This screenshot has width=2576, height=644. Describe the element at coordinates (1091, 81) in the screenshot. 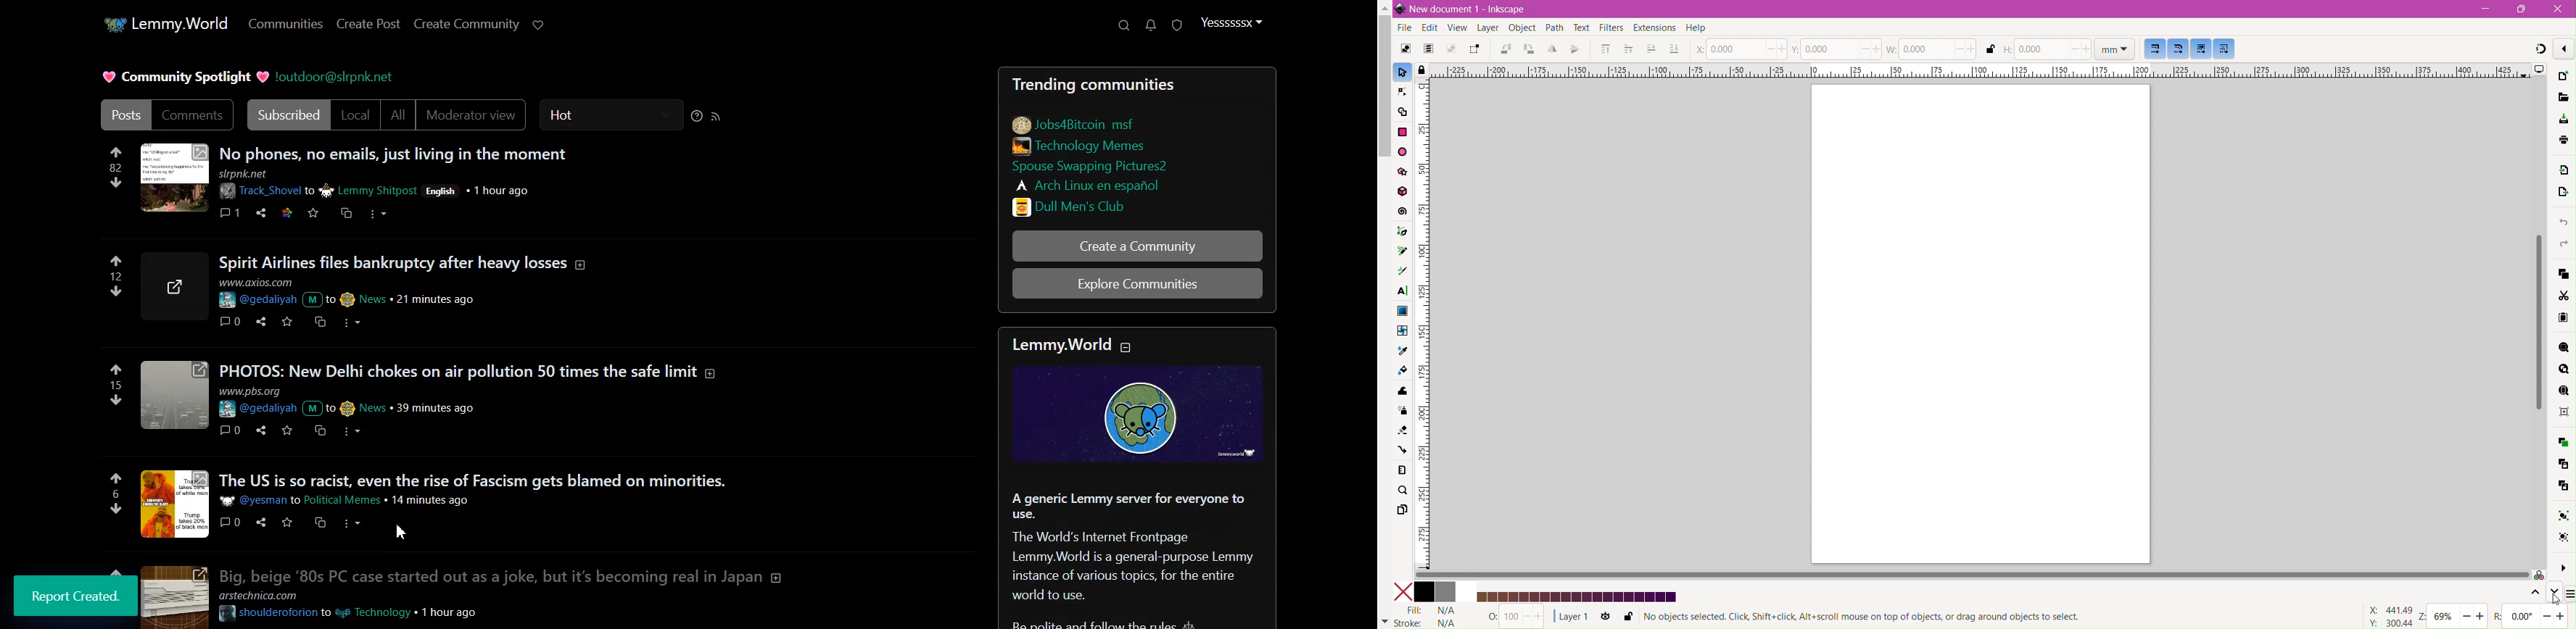

I see `Posts` at that location.